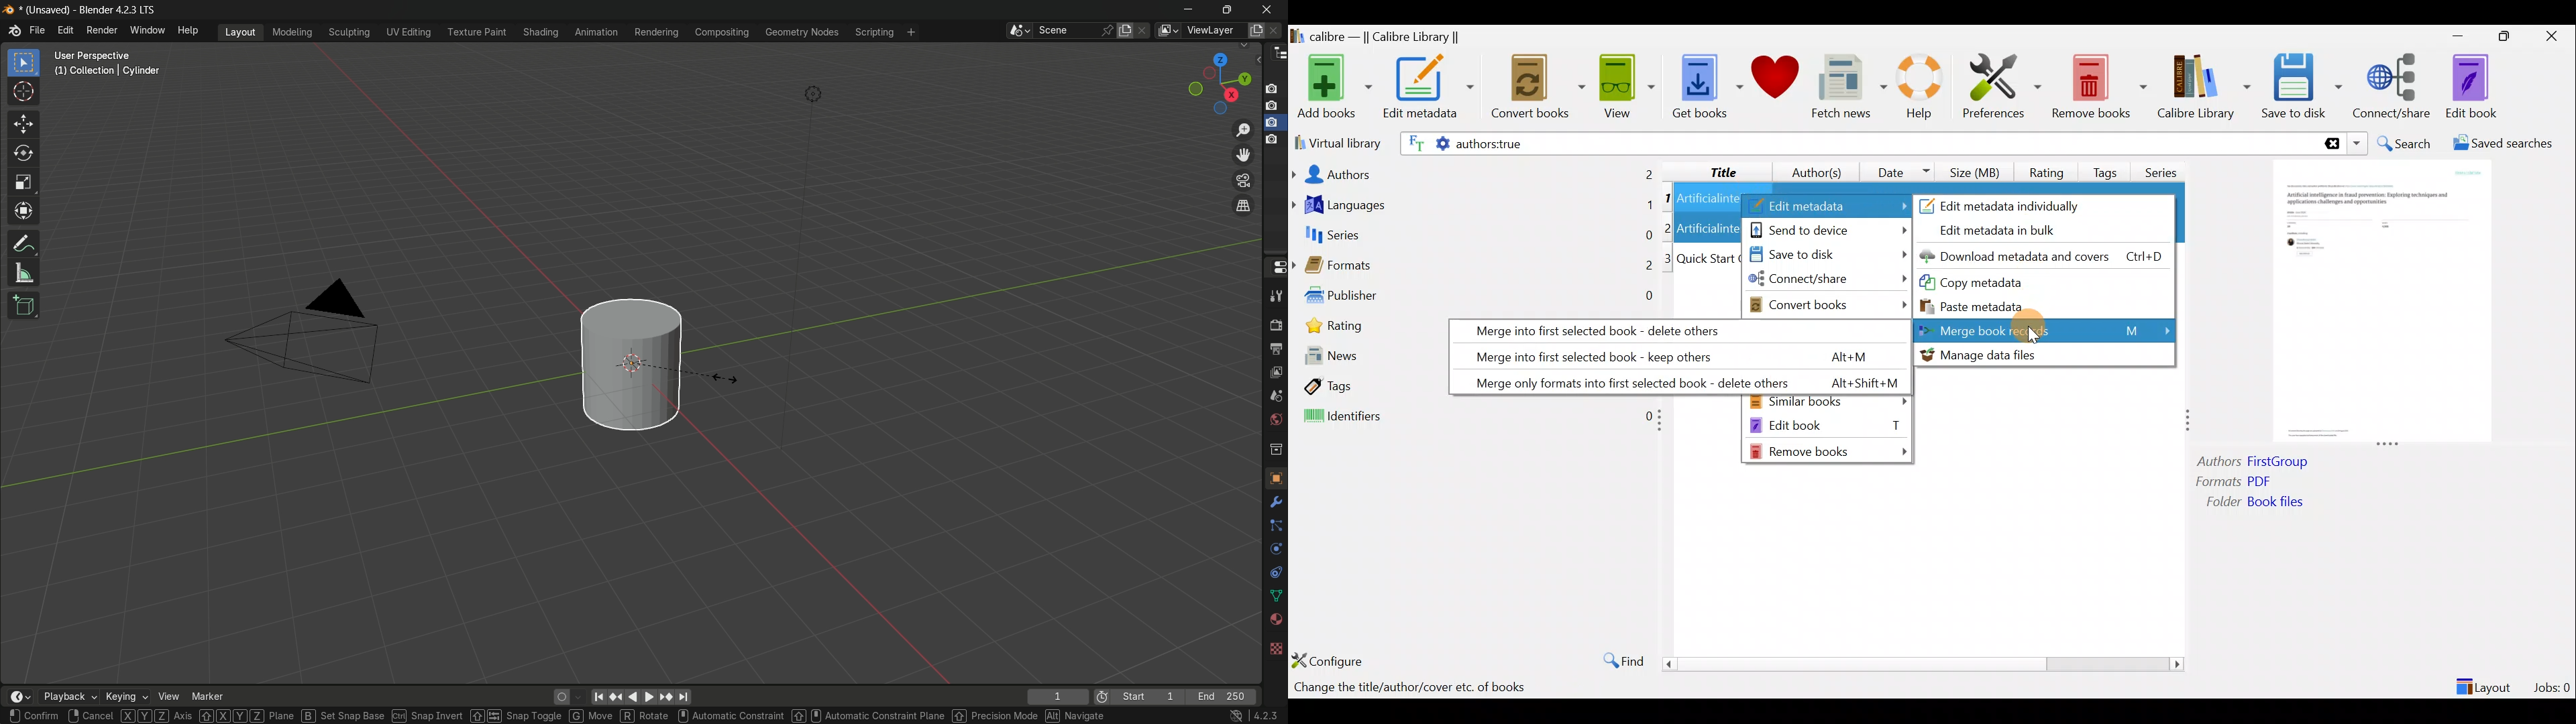 Image resolution: width=2576 pixels, height=728 pixels. What do you see at coordinates (24, 155) in the screenshot?
I see `rotate` at bounding box center [24, 155].